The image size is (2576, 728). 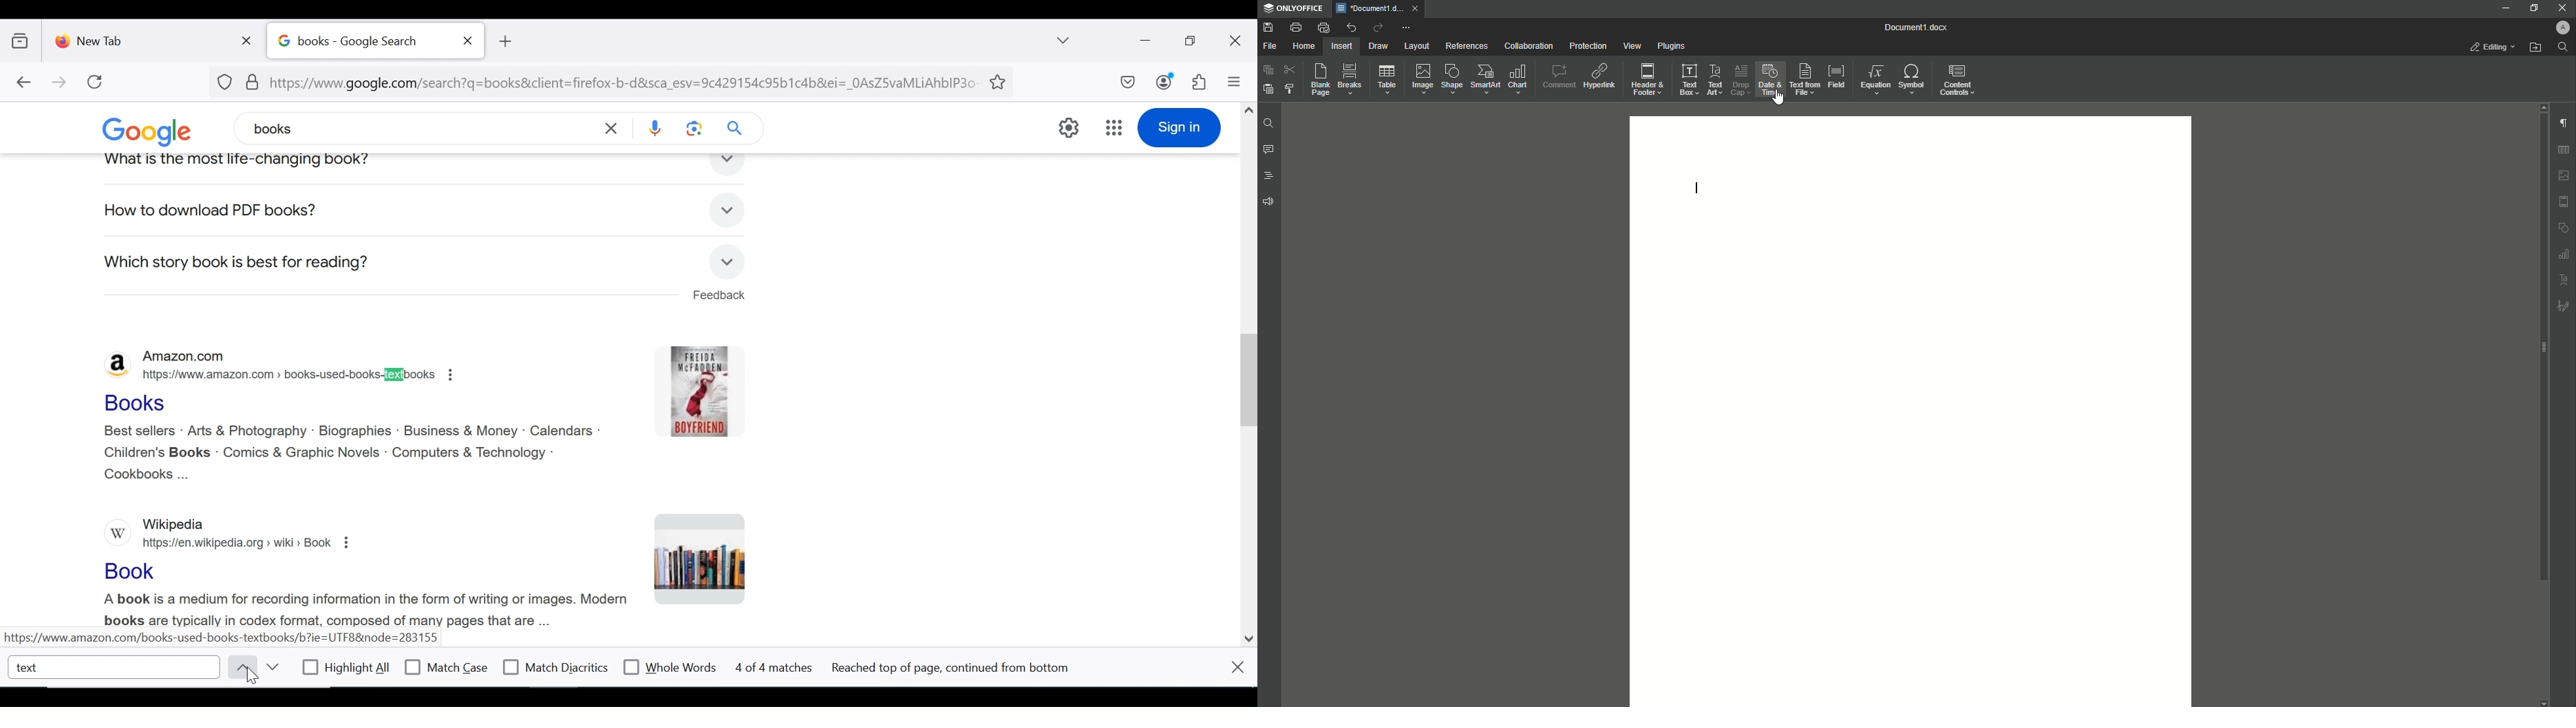 What do you see at coordinates (351, 454) in the screenshot?
I see `best sellers, Arts and photography, Business and money, calenders, children's books, comics and graphic novels, computer and technology, cookbooks` at bounding box center [351, 454].